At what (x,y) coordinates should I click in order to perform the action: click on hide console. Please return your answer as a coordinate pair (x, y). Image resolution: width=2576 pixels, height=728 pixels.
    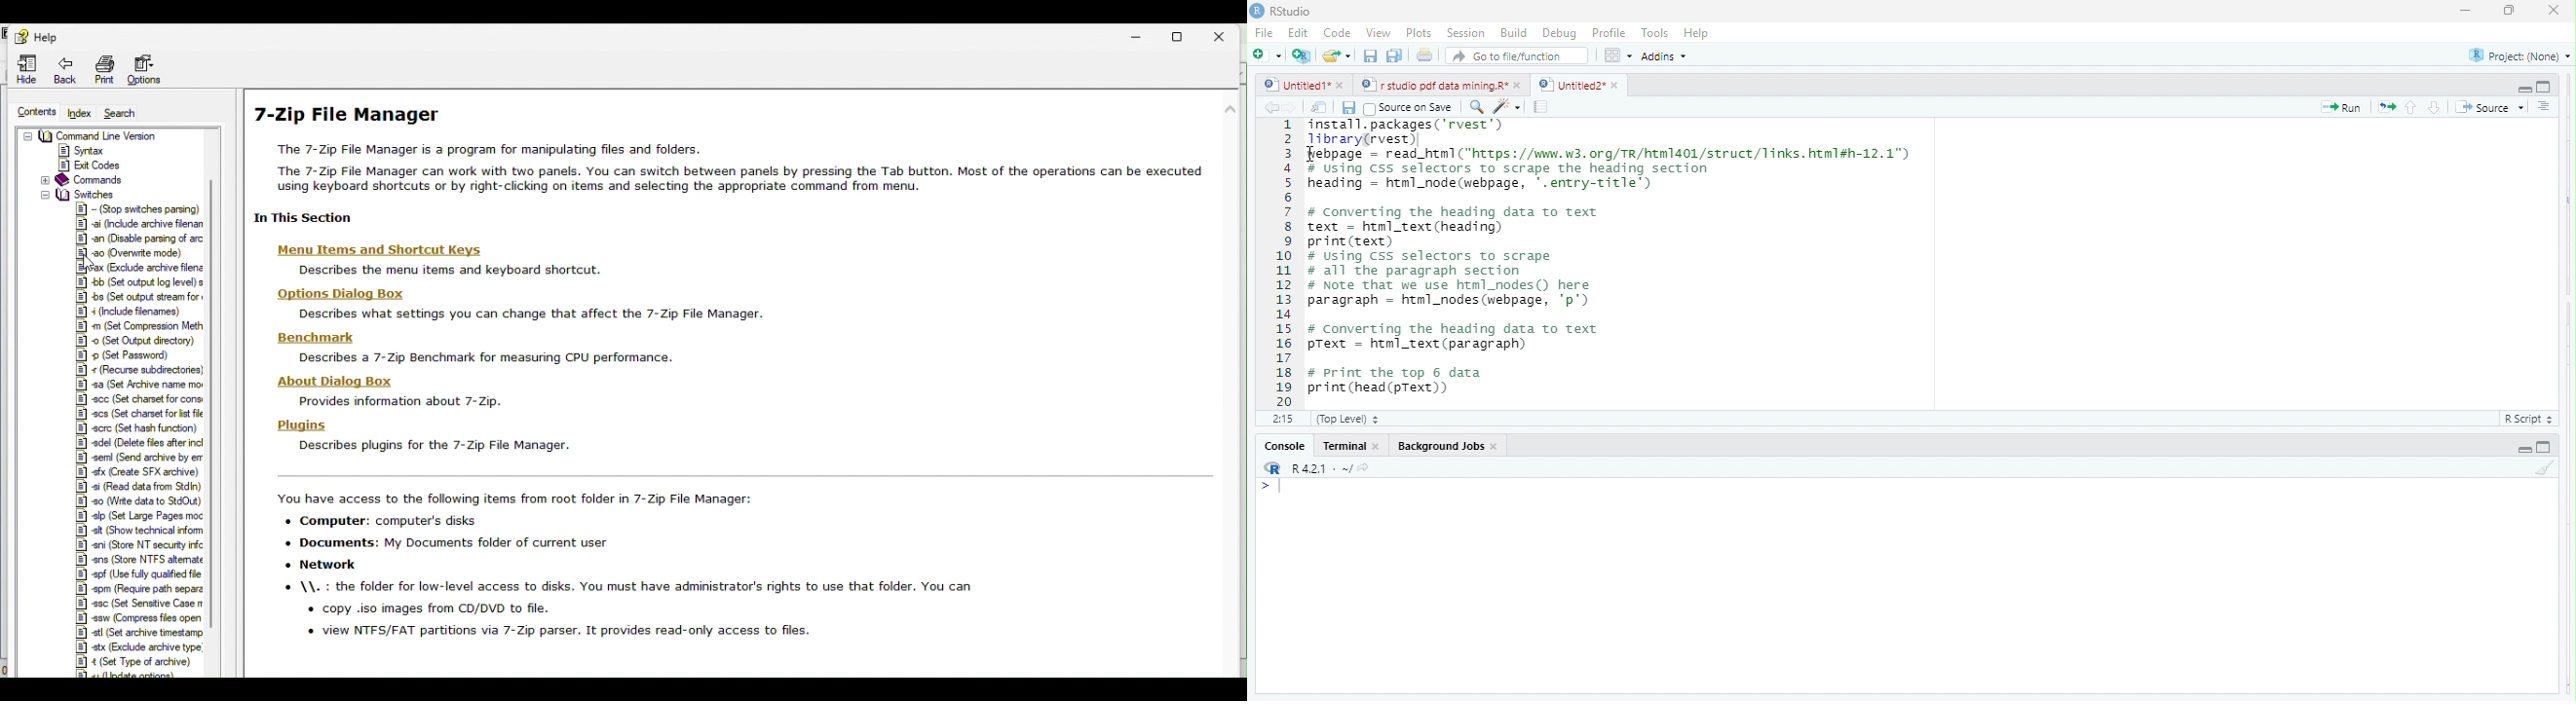
    Looking at the image, I should click on (2544, 85).